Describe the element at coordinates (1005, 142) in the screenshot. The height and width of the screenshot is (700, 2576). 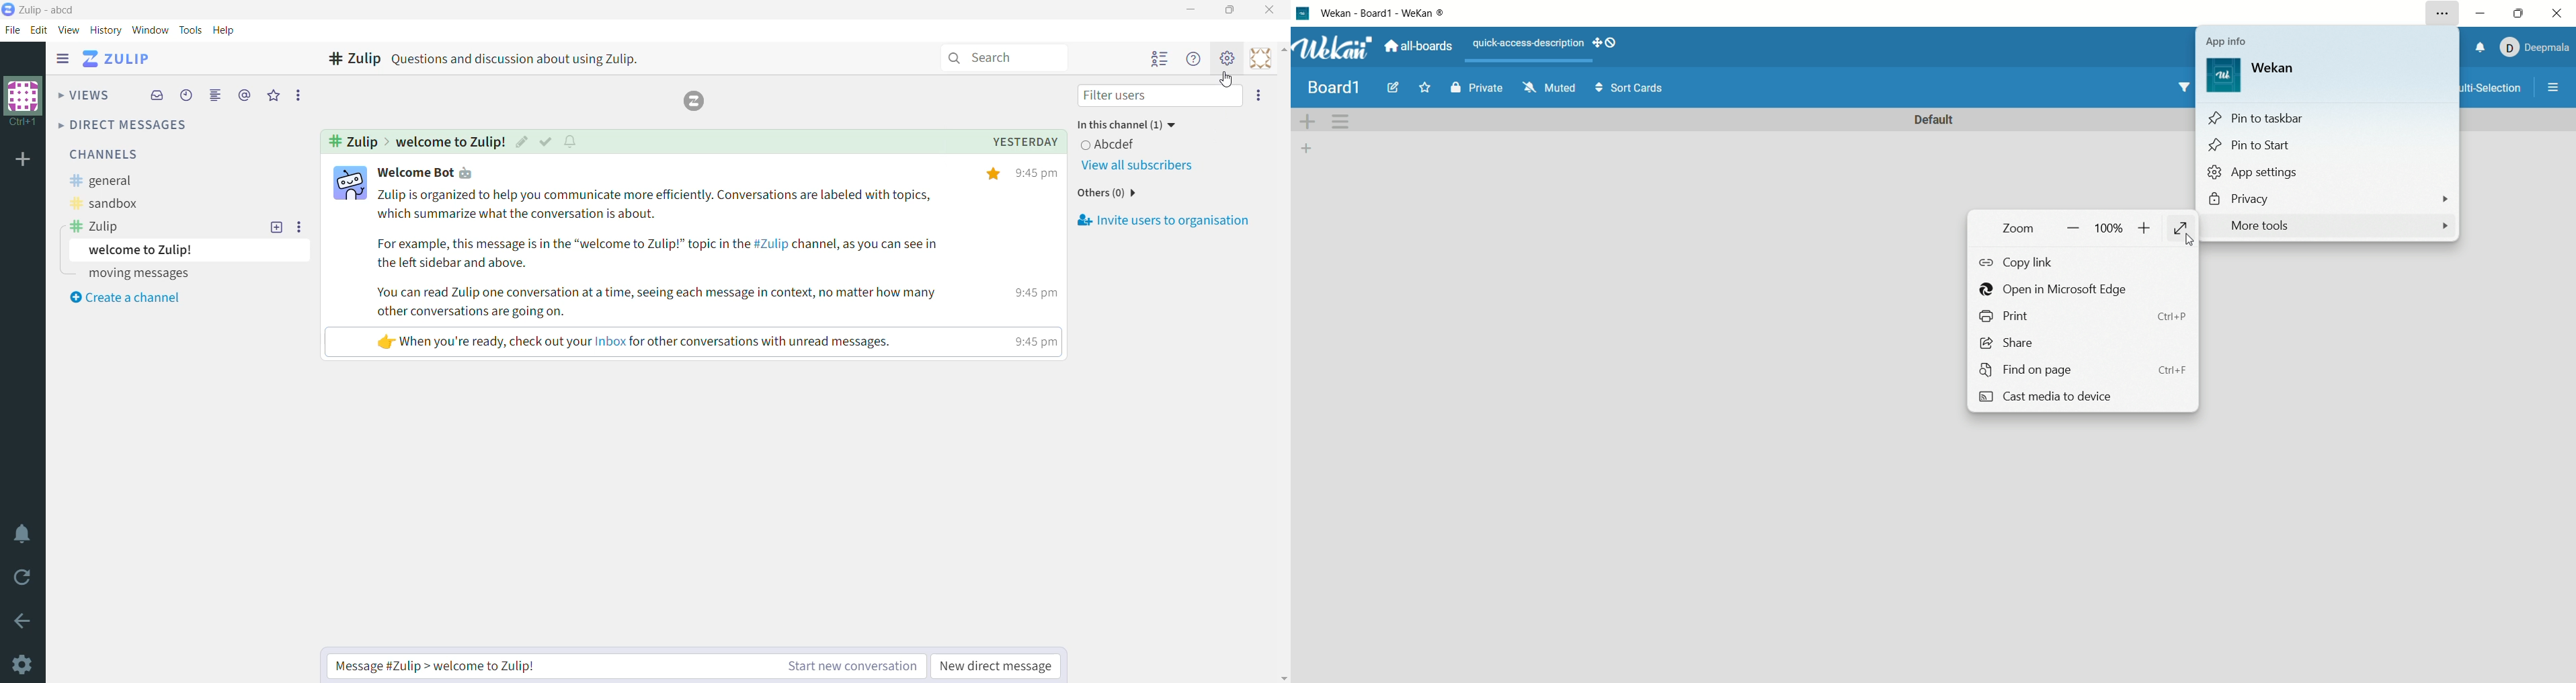
I see `Message date and time` at that location.